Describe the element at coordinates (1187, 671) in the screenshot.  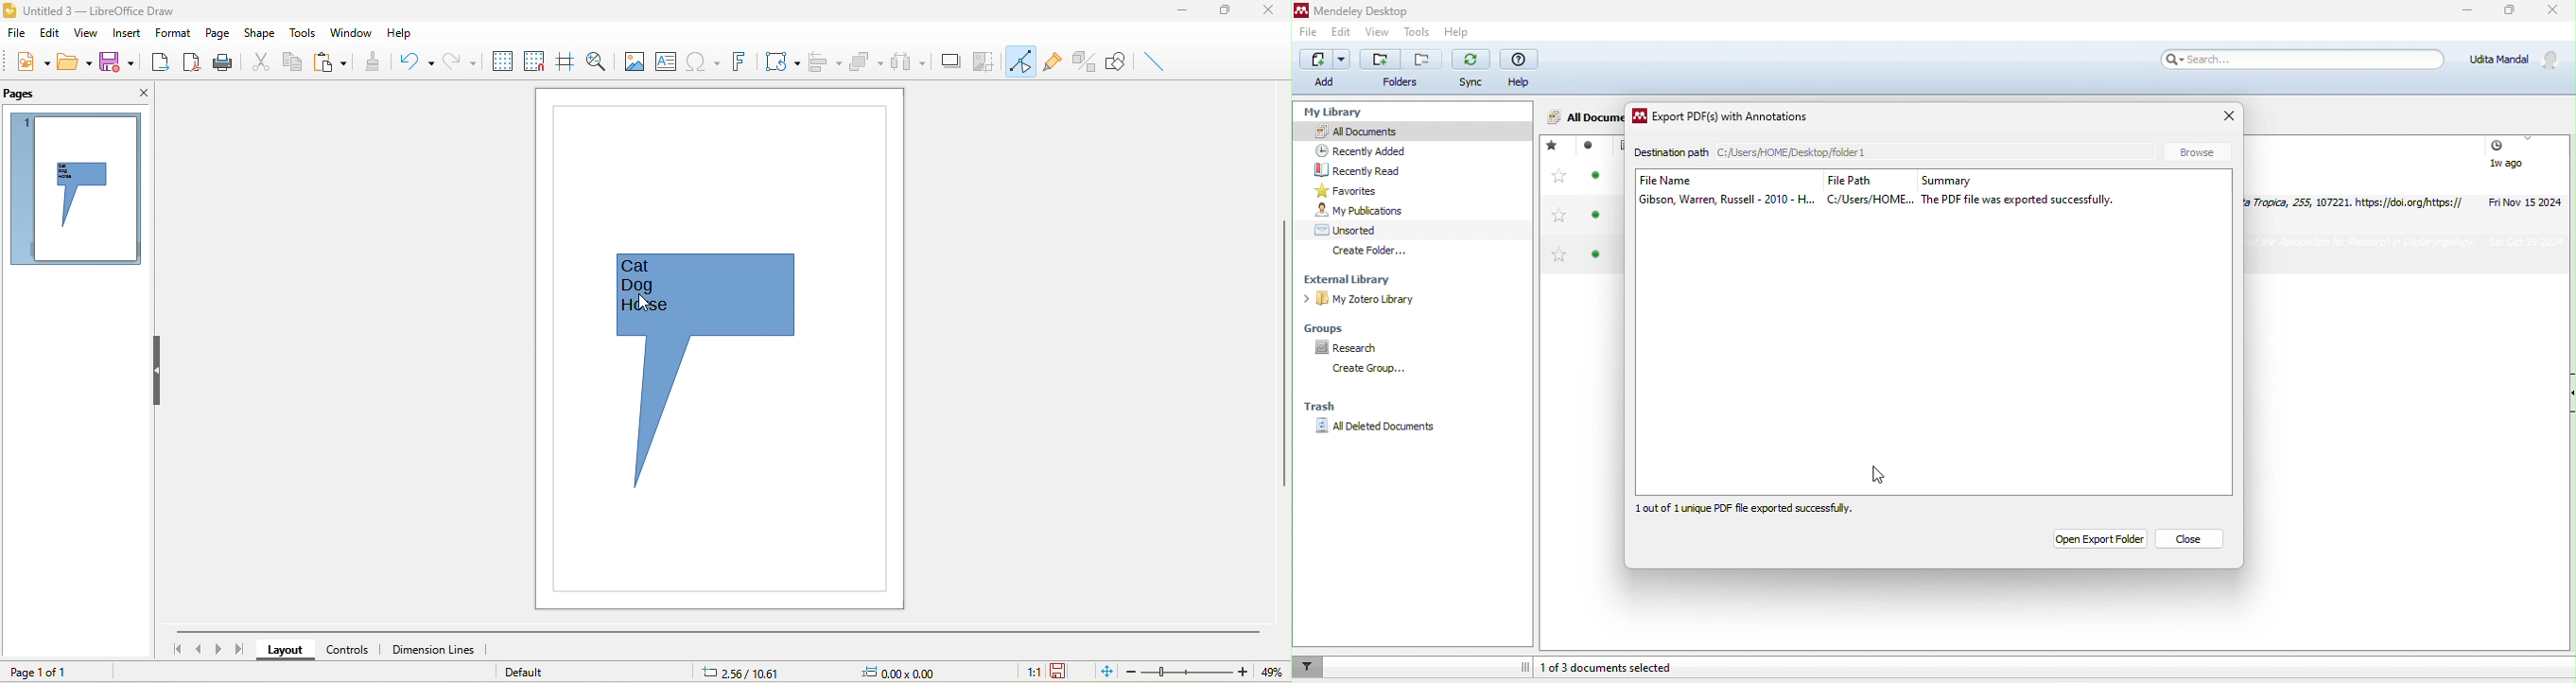
I see `zoom bar` at that location.